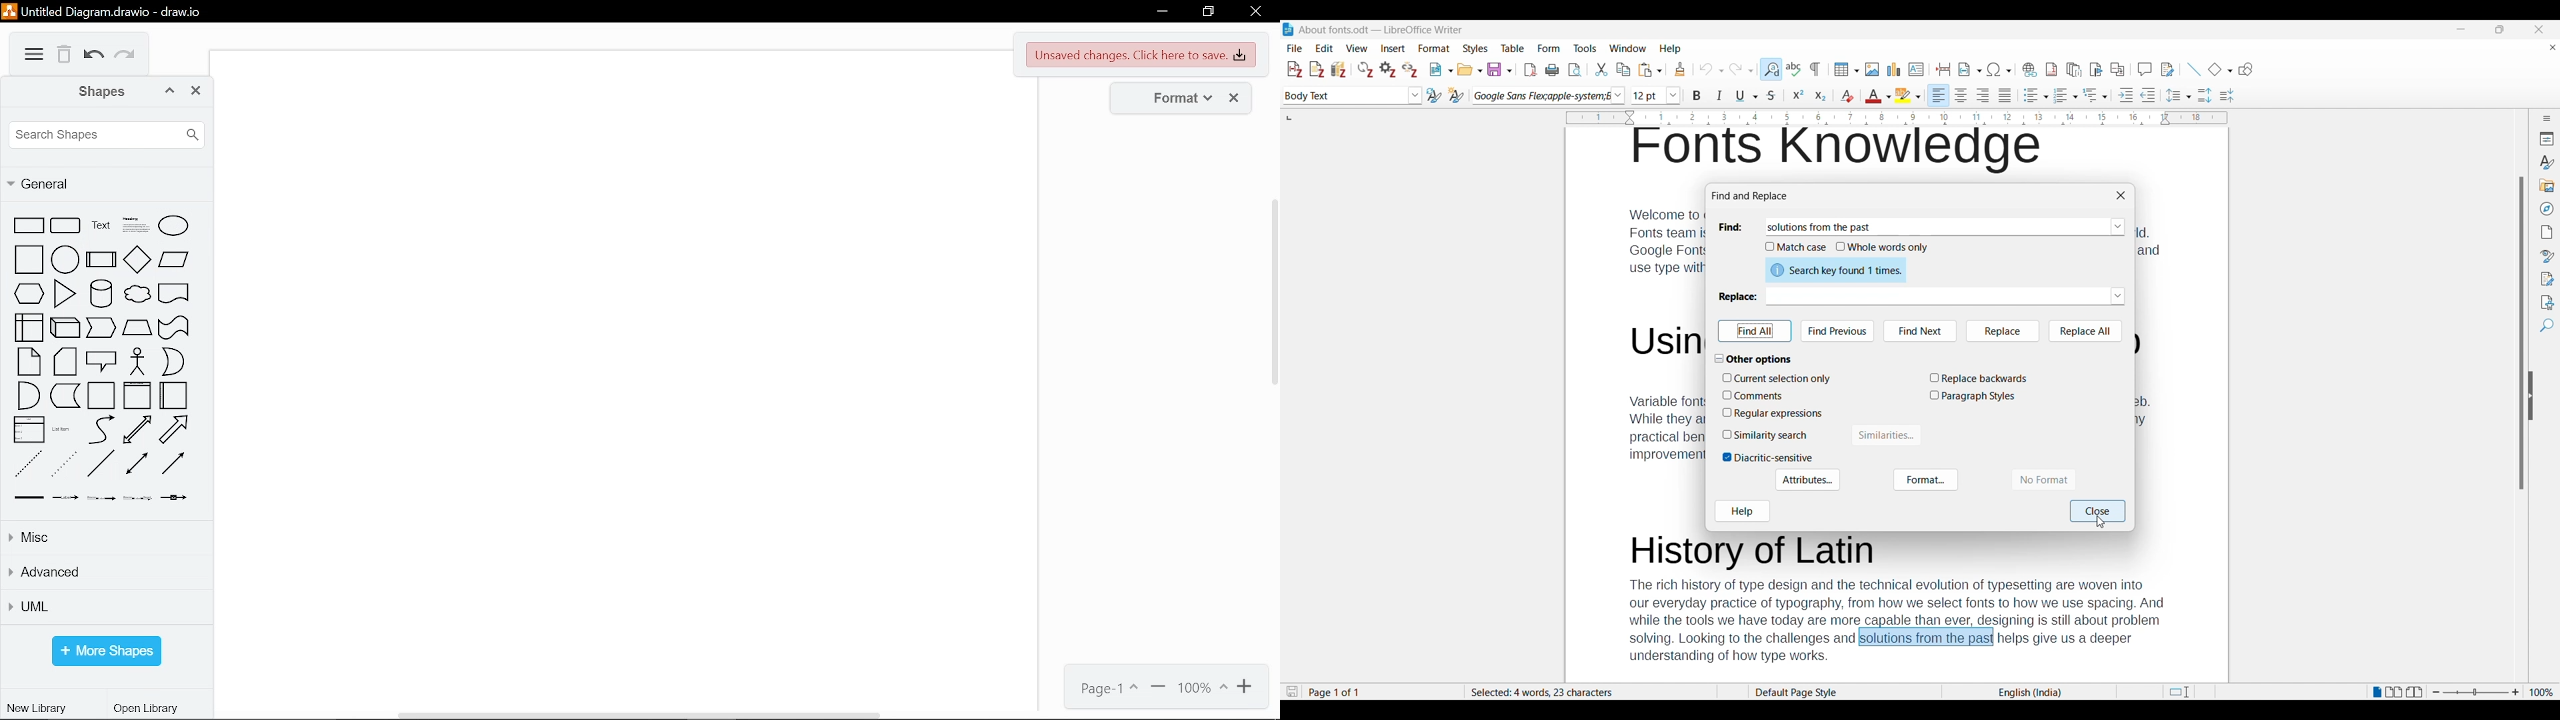  I want to click on rectangle, so click(28, 226).